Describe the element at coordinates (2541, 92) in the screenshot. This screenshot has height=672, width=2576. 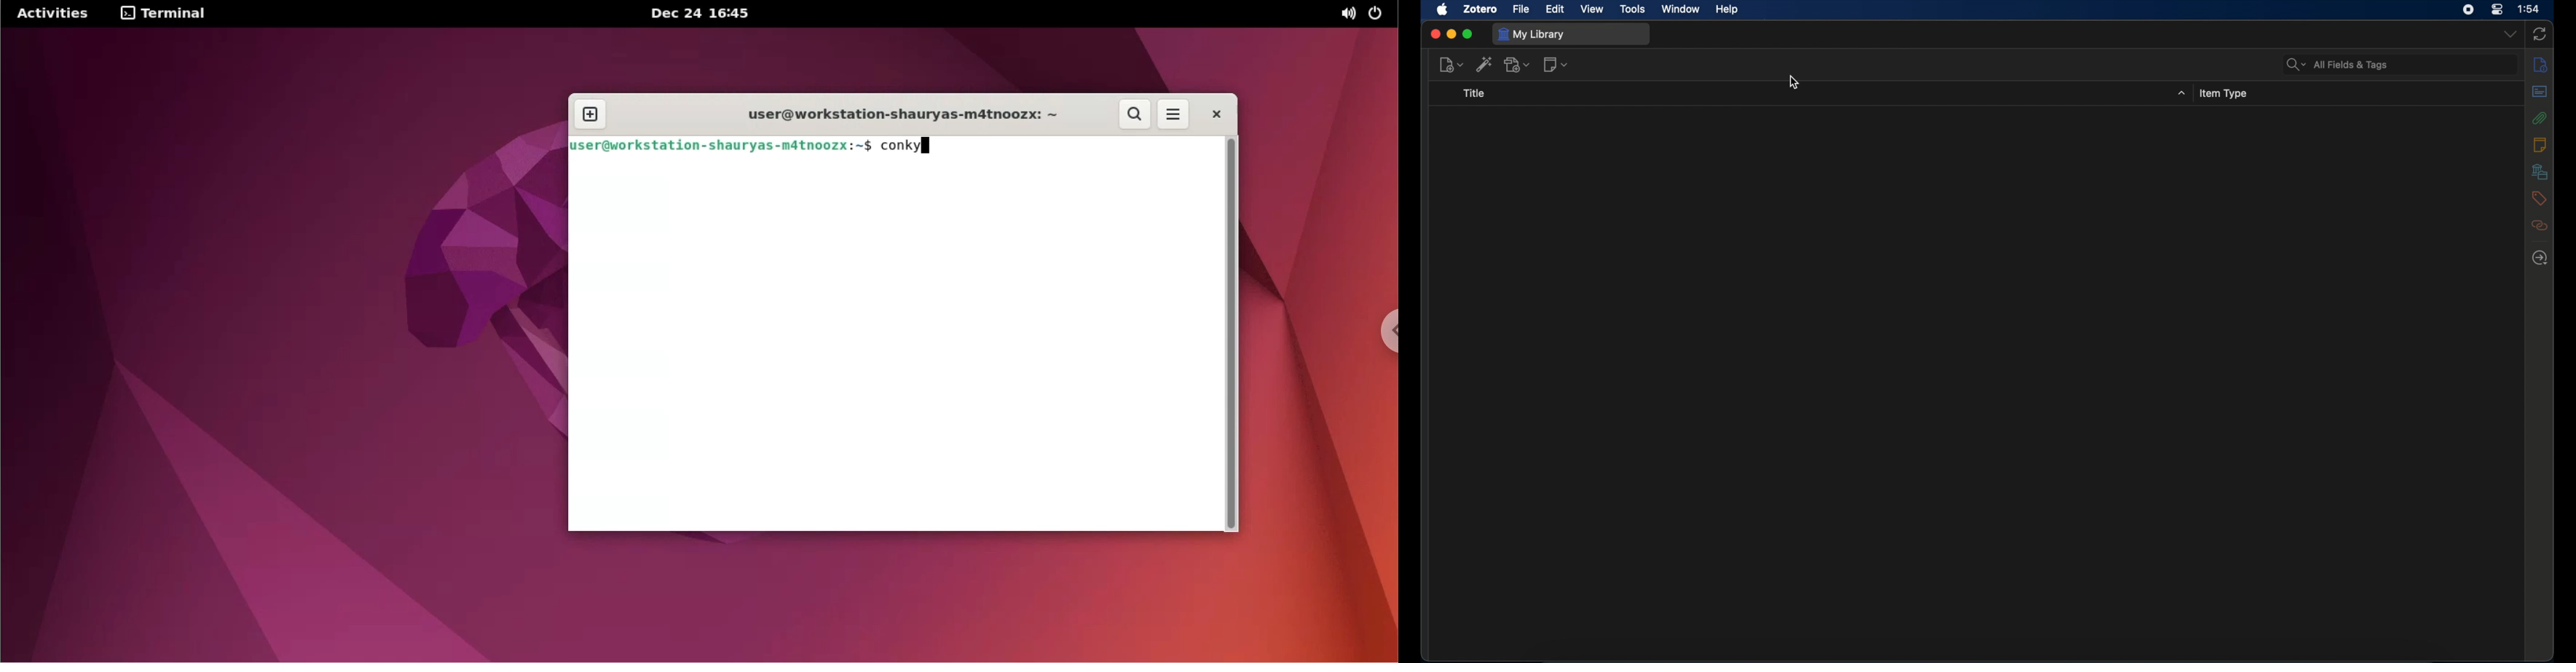
I see `abstract` at that location.